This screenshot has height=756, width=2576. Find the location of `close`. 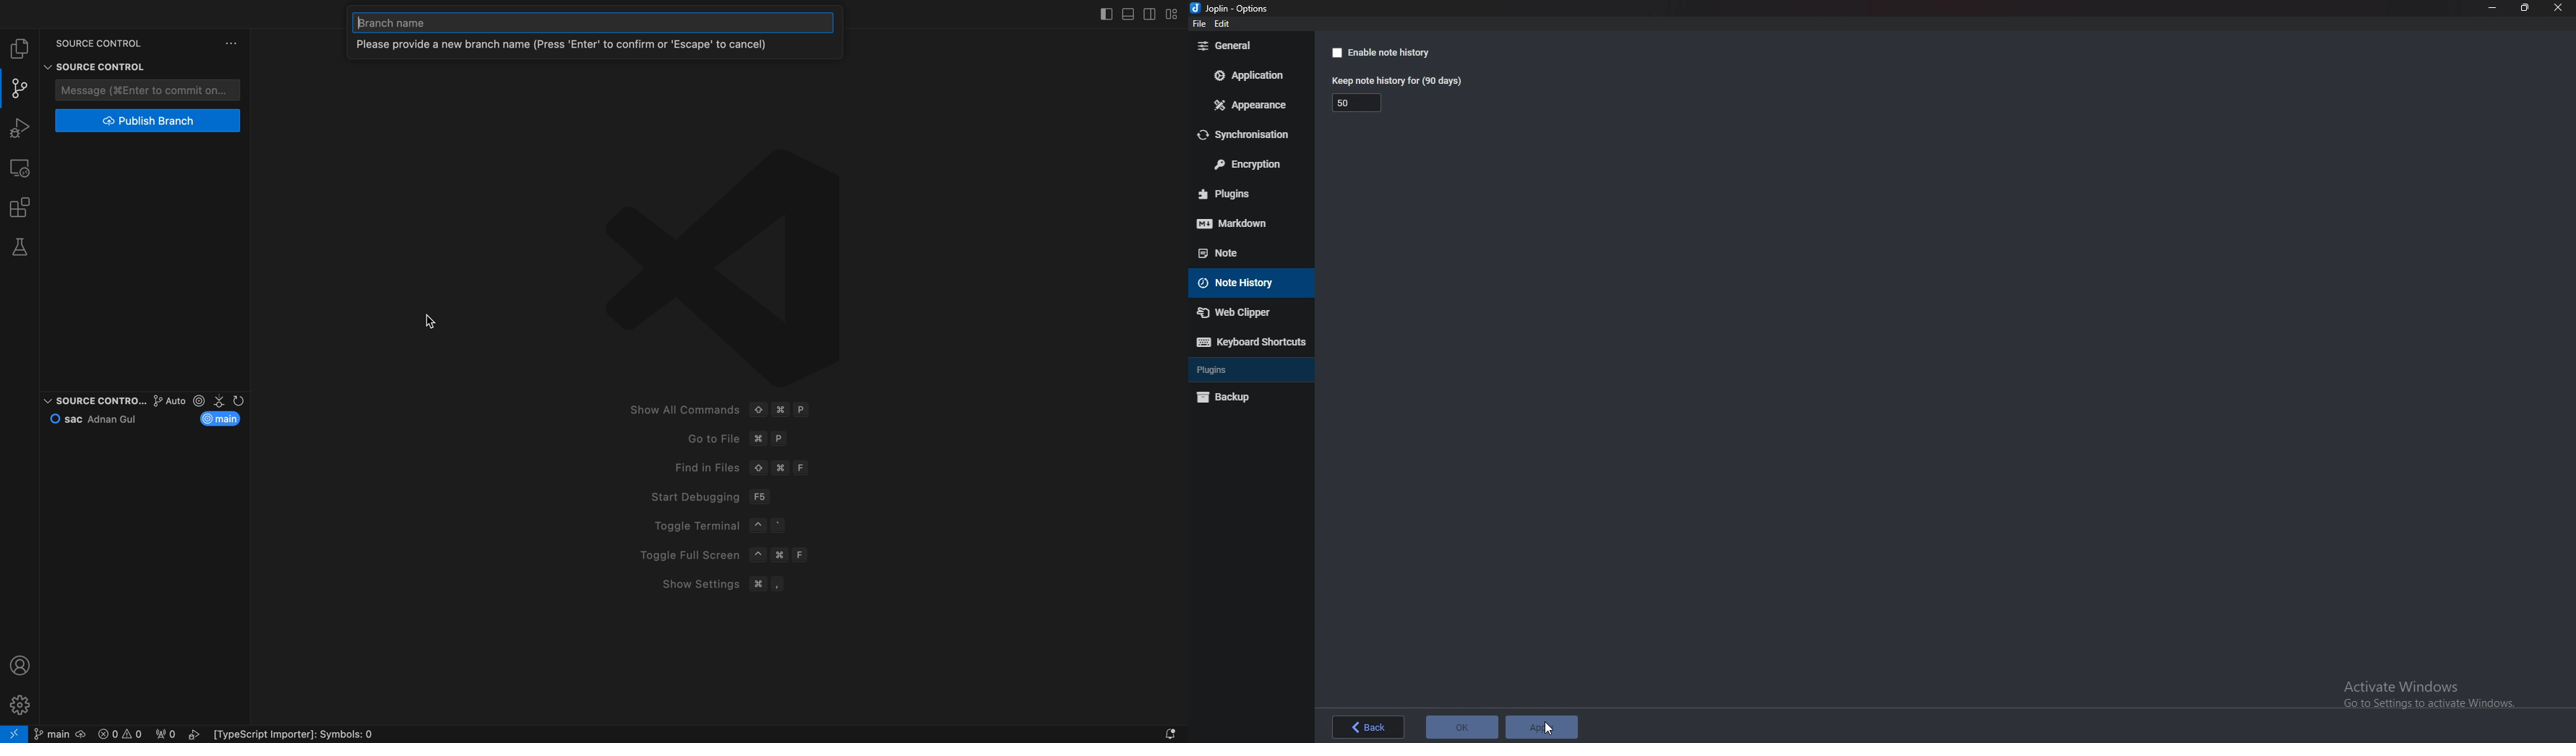

close is located at coordinates (2560, 8).